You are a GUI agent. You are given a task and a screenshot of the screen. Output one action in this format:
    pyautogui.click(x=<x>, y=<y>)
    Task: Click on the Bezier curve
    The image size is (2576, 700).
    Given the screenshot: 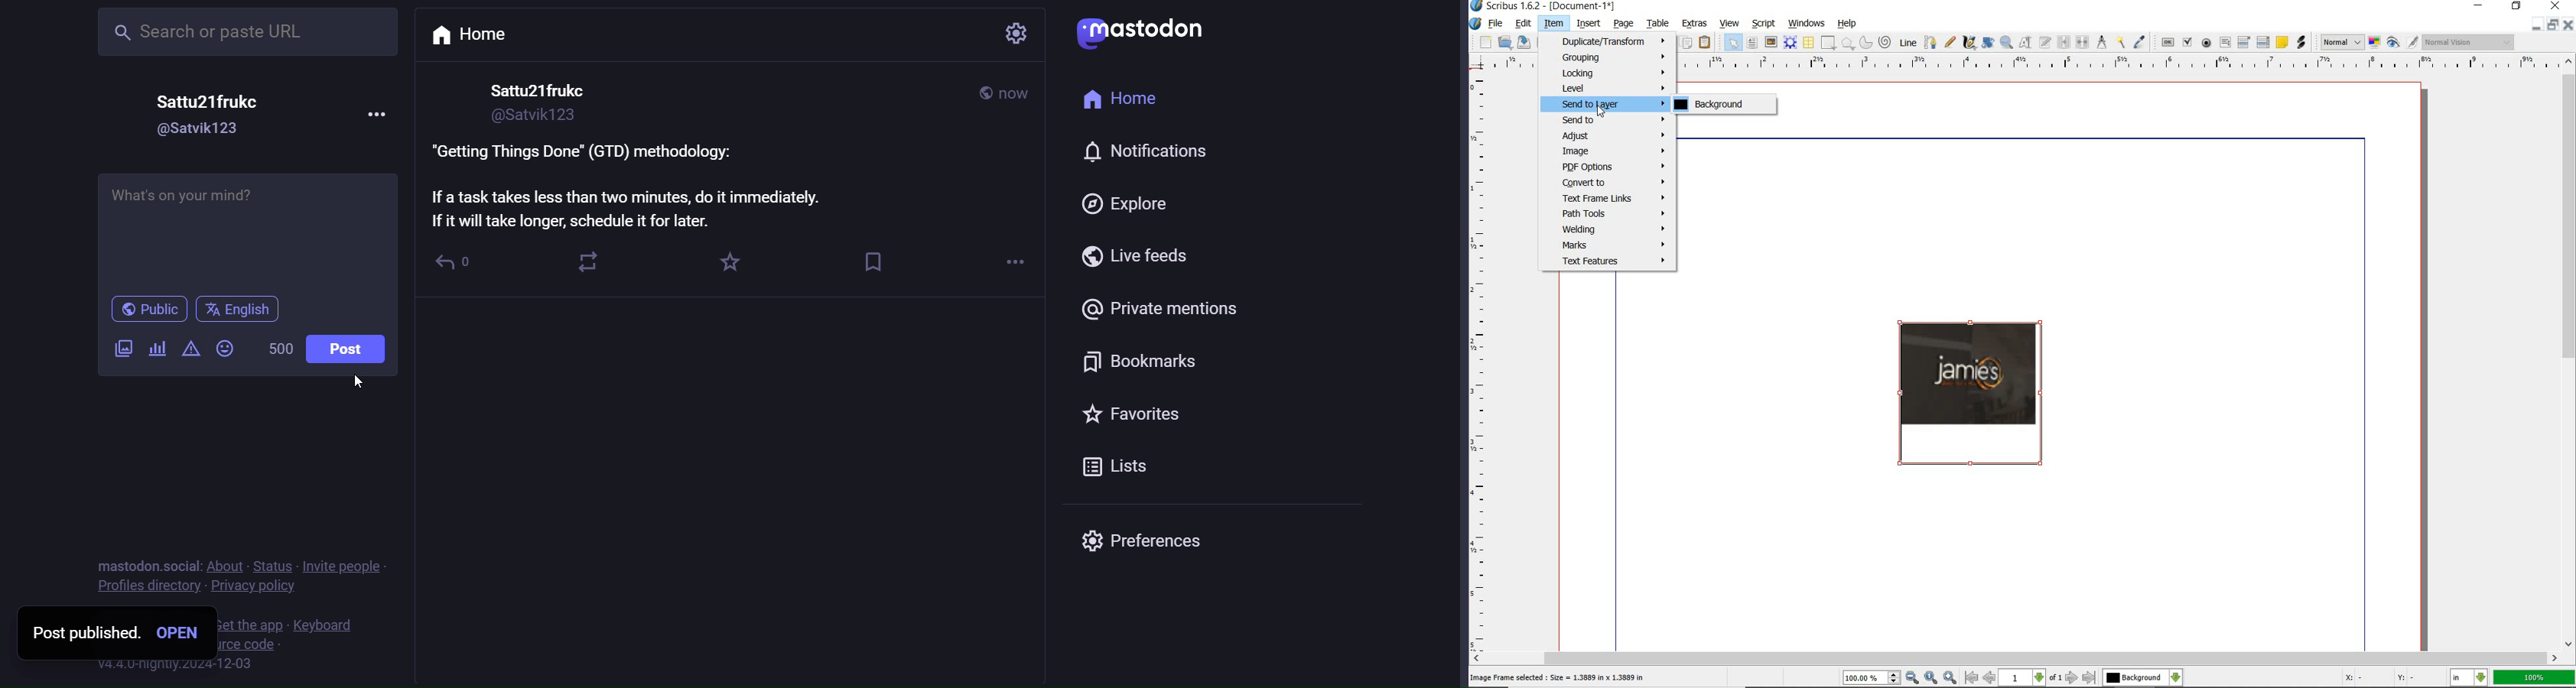 What is the action you would take?
    pyautogui.click(x=1931, y=42)
    